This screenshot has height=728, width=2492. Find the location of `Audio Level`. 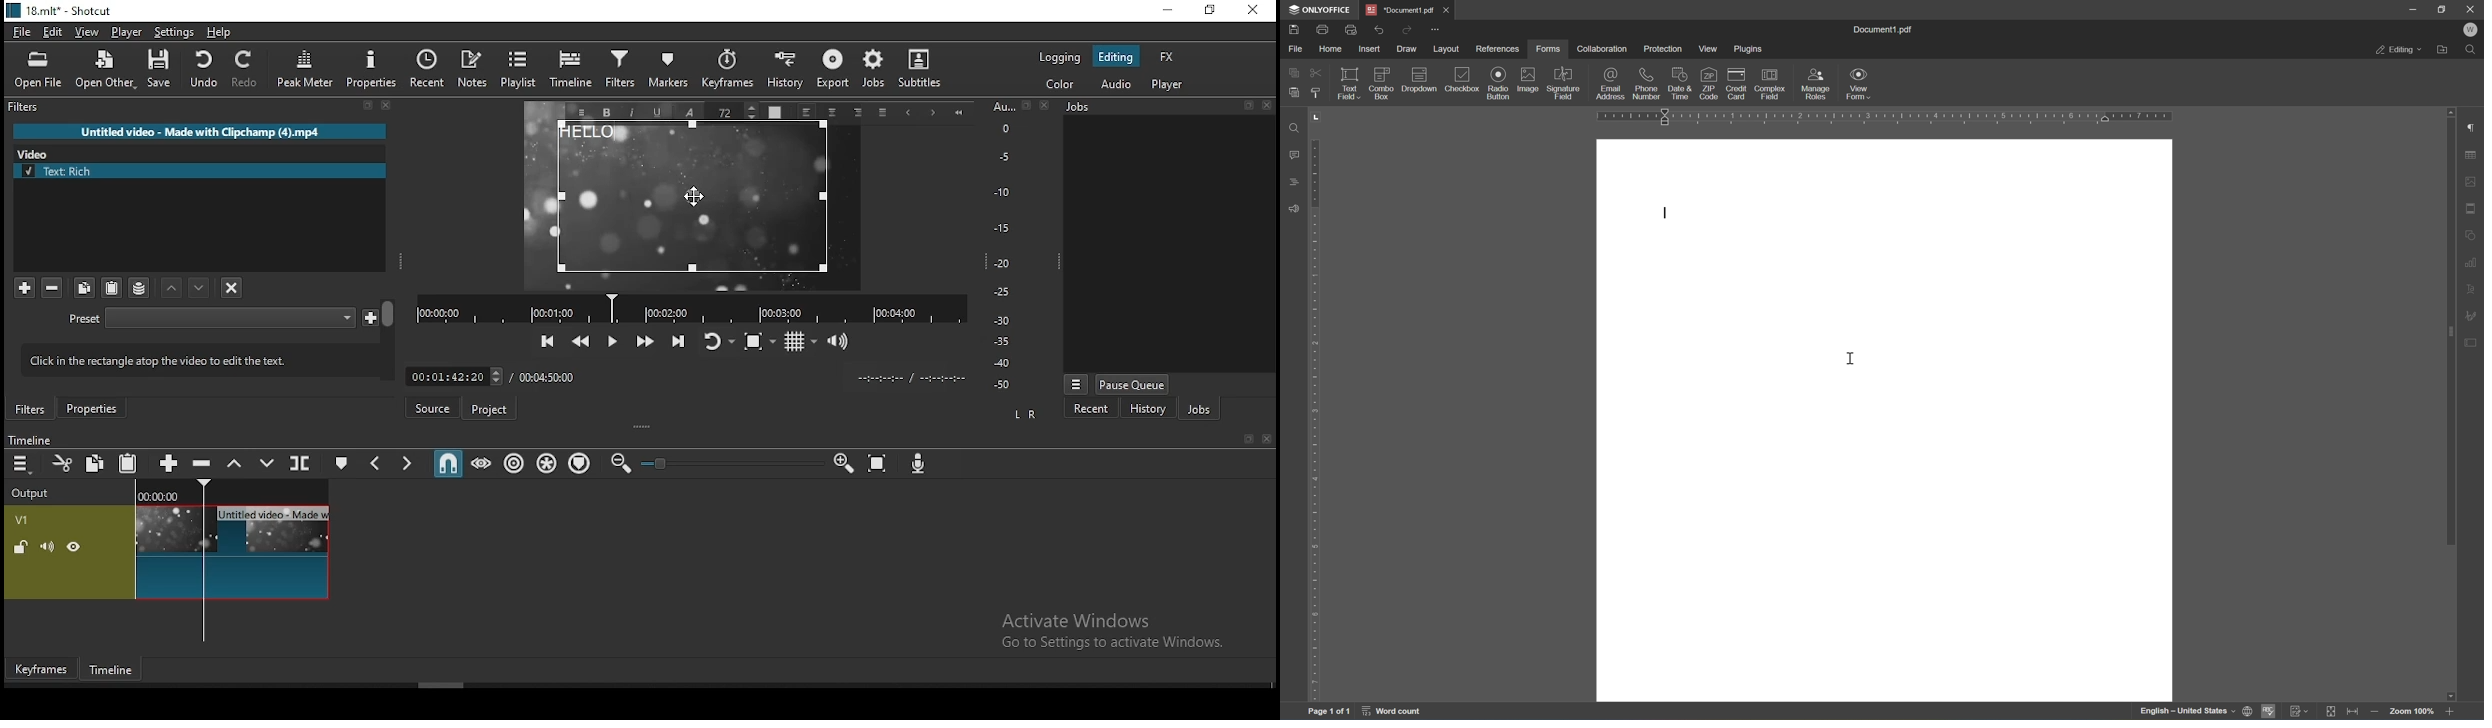

Audio Level is located at coordinates (1009, 246).